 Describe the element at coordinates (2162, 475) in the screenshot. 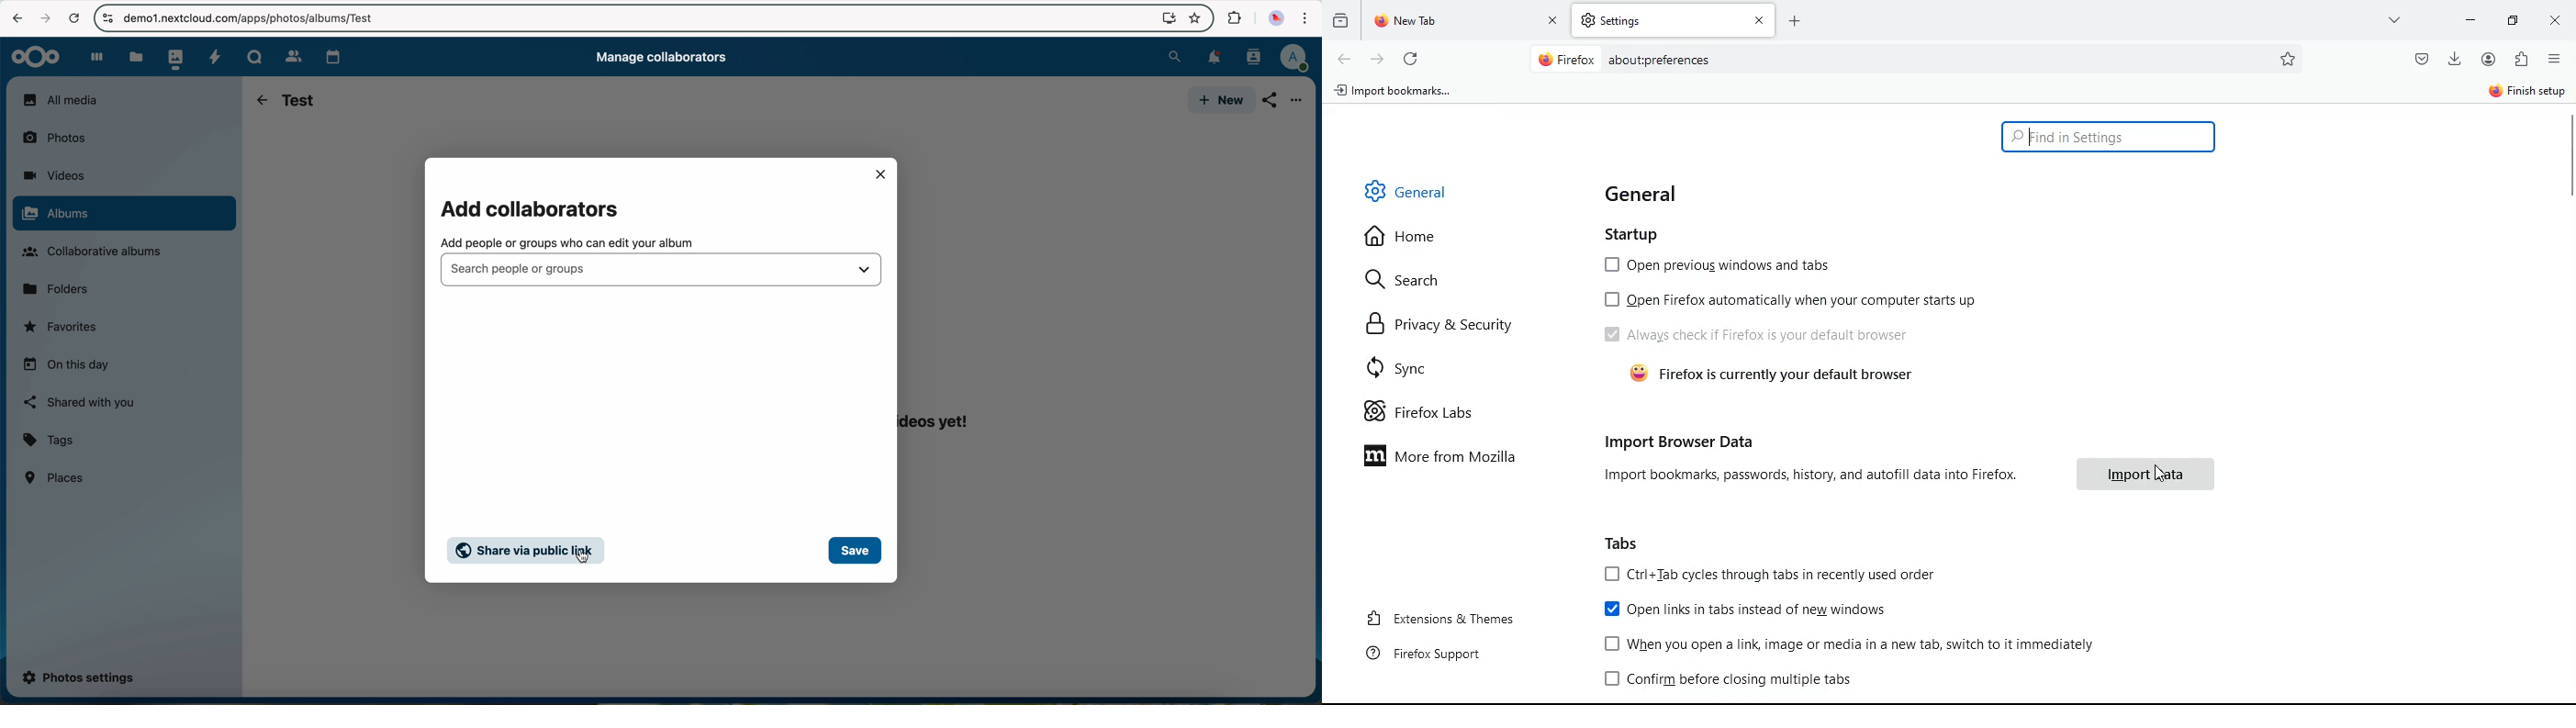

I see `Cursor` at that location.